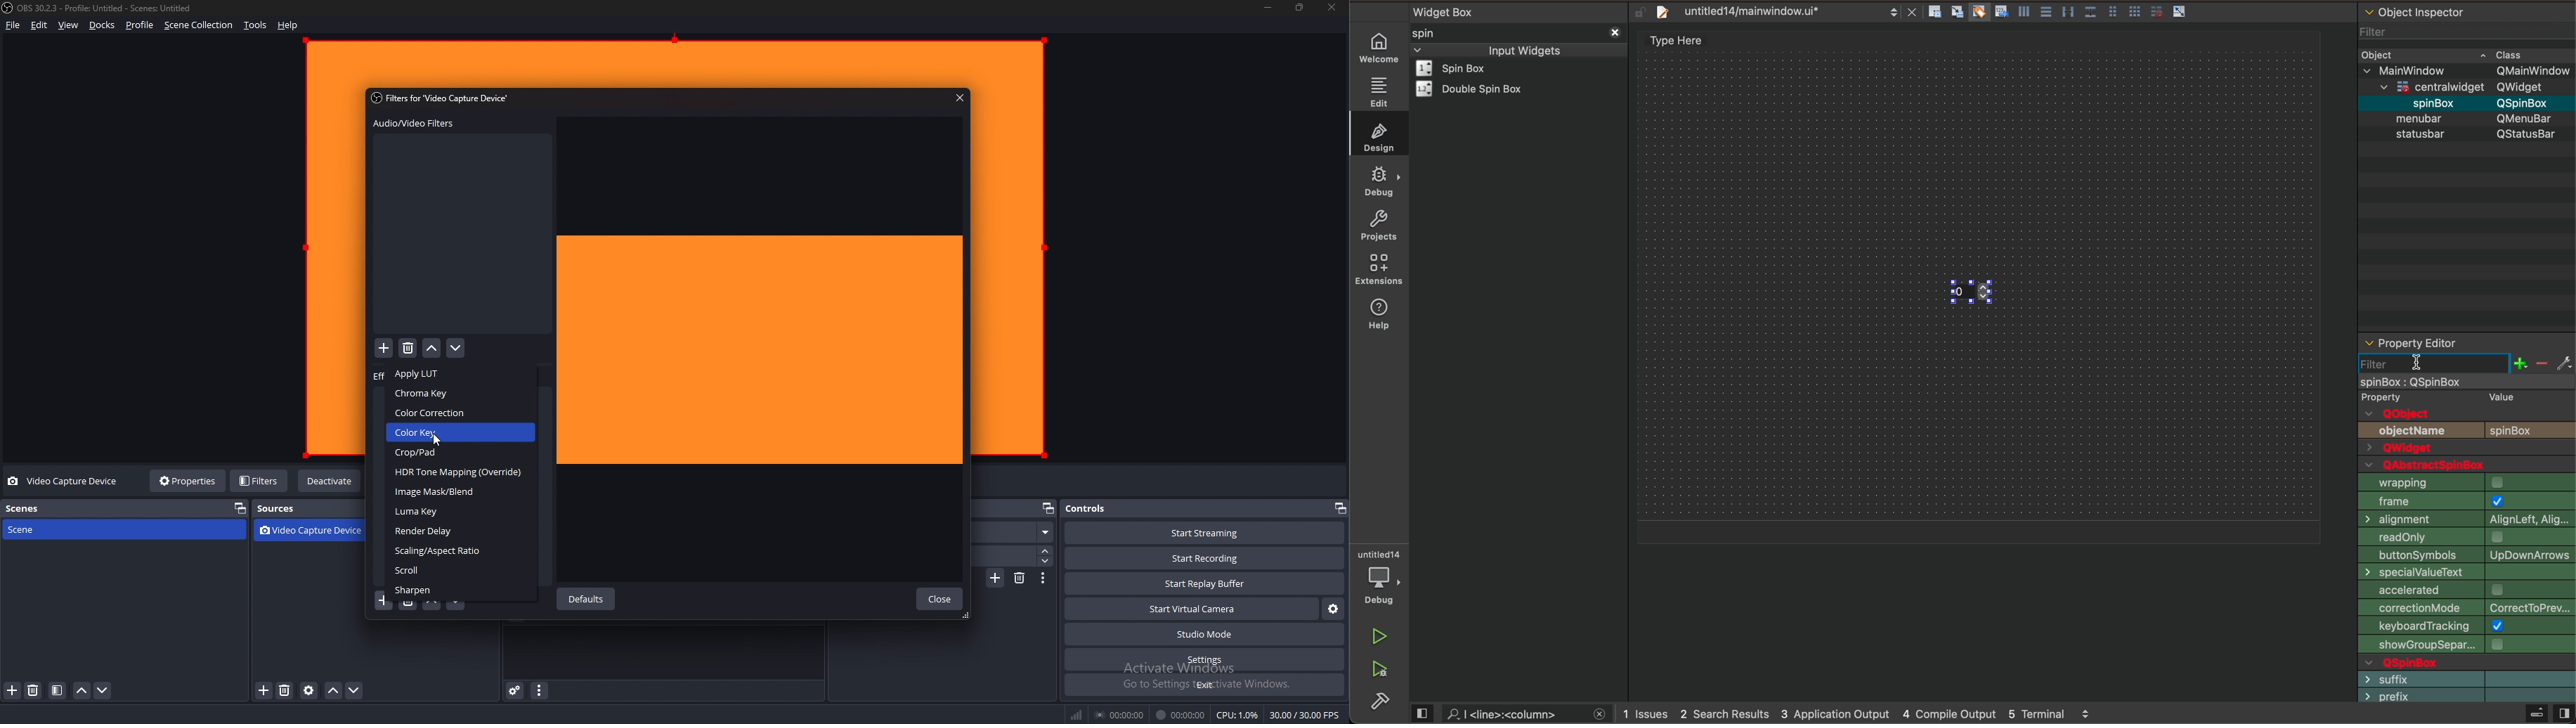  I want to click on 30.00 / 30.00 FPS, so click(1306, 714).